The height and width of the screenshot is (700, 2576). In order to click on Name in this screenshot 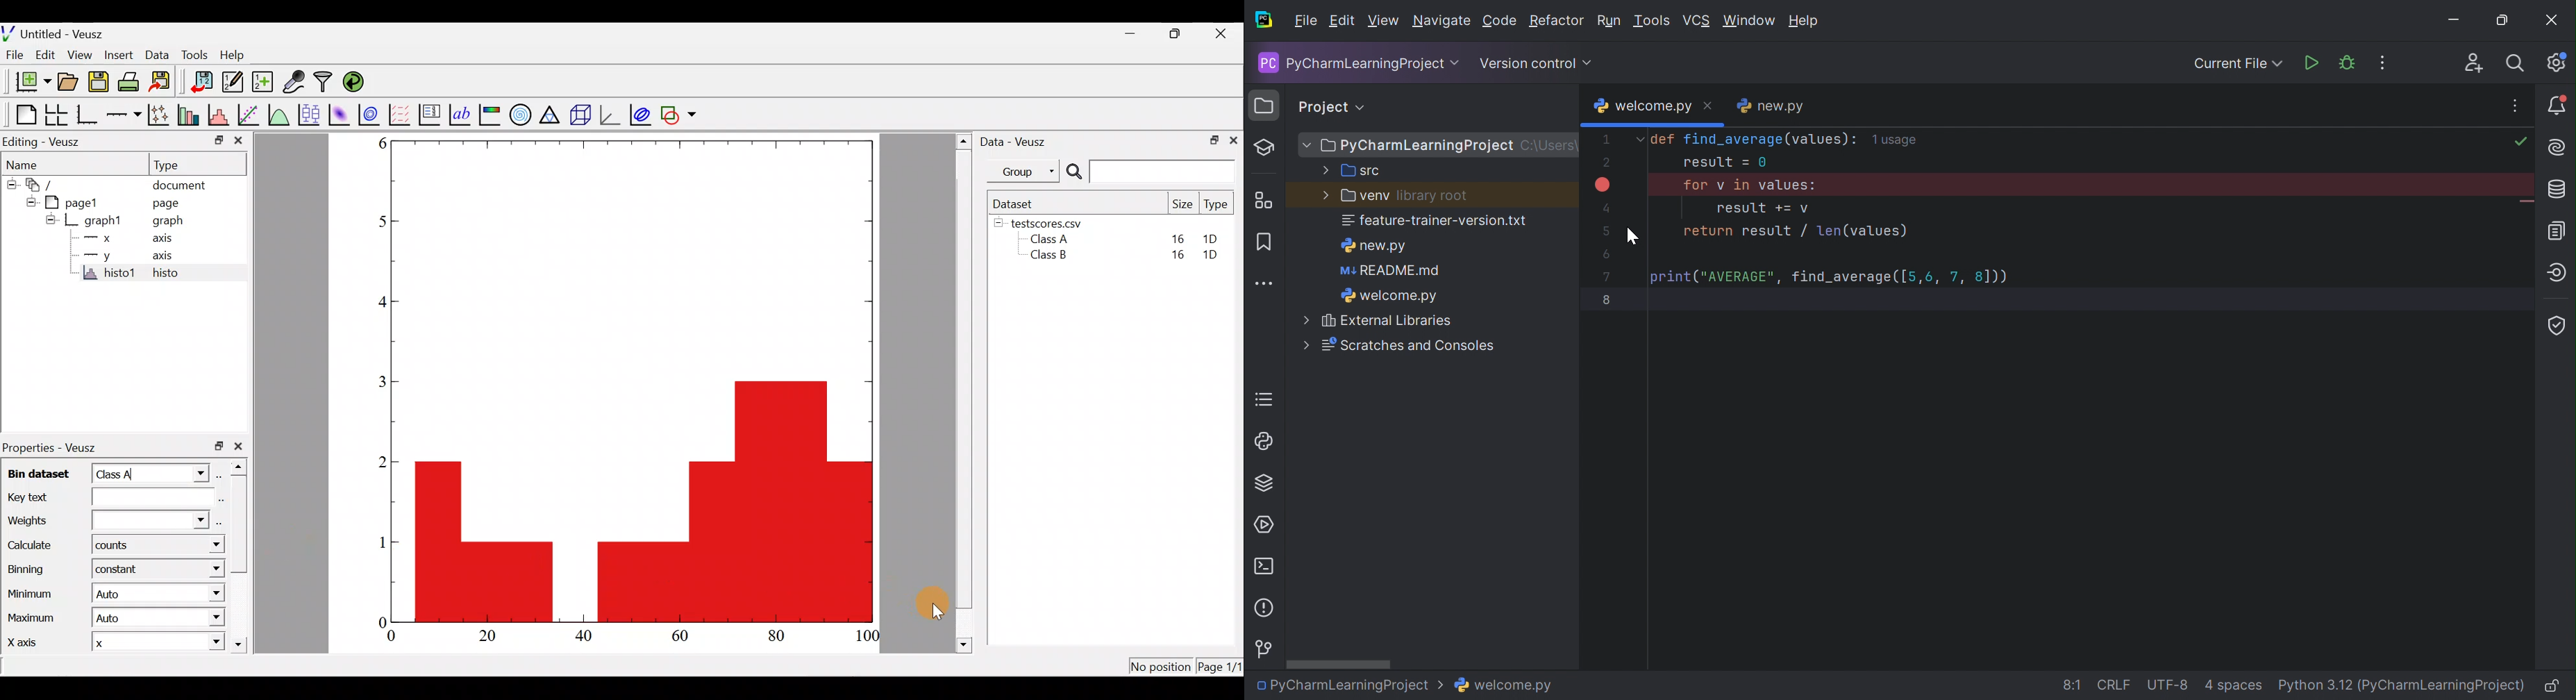, I will do `click(39, 165)`.